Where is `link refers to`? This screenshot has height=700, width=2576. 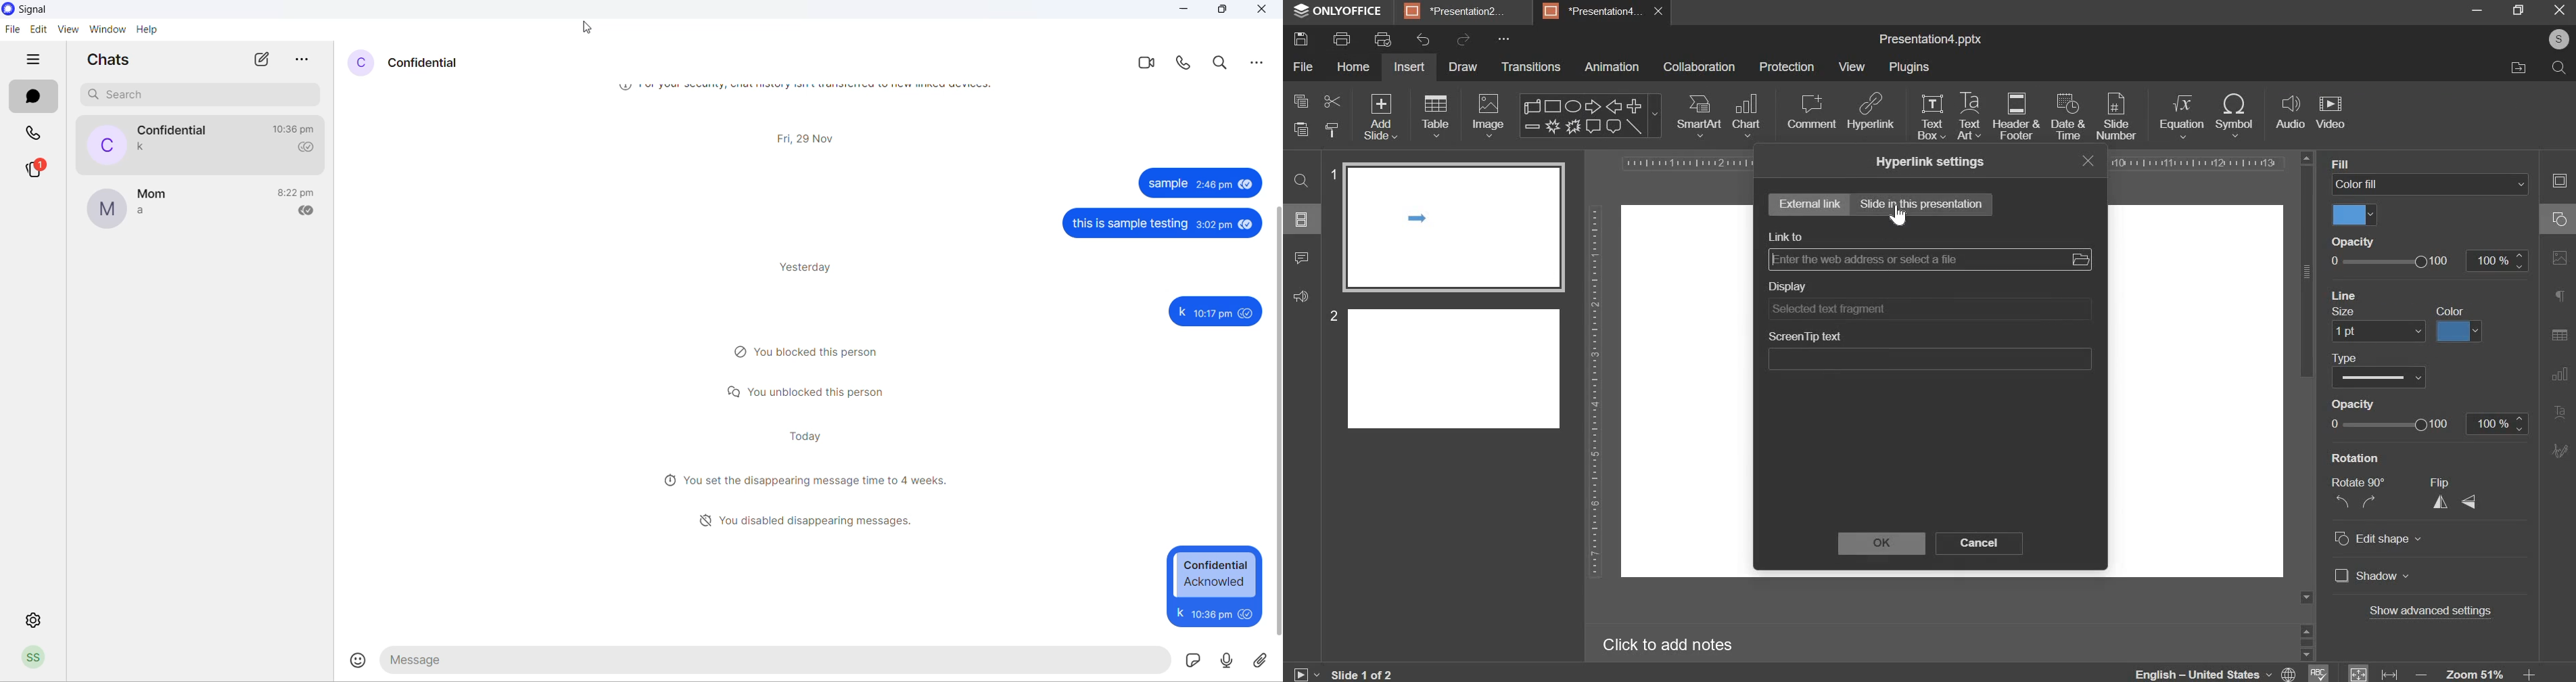
link refers to is located at coordinates (1930, 258).